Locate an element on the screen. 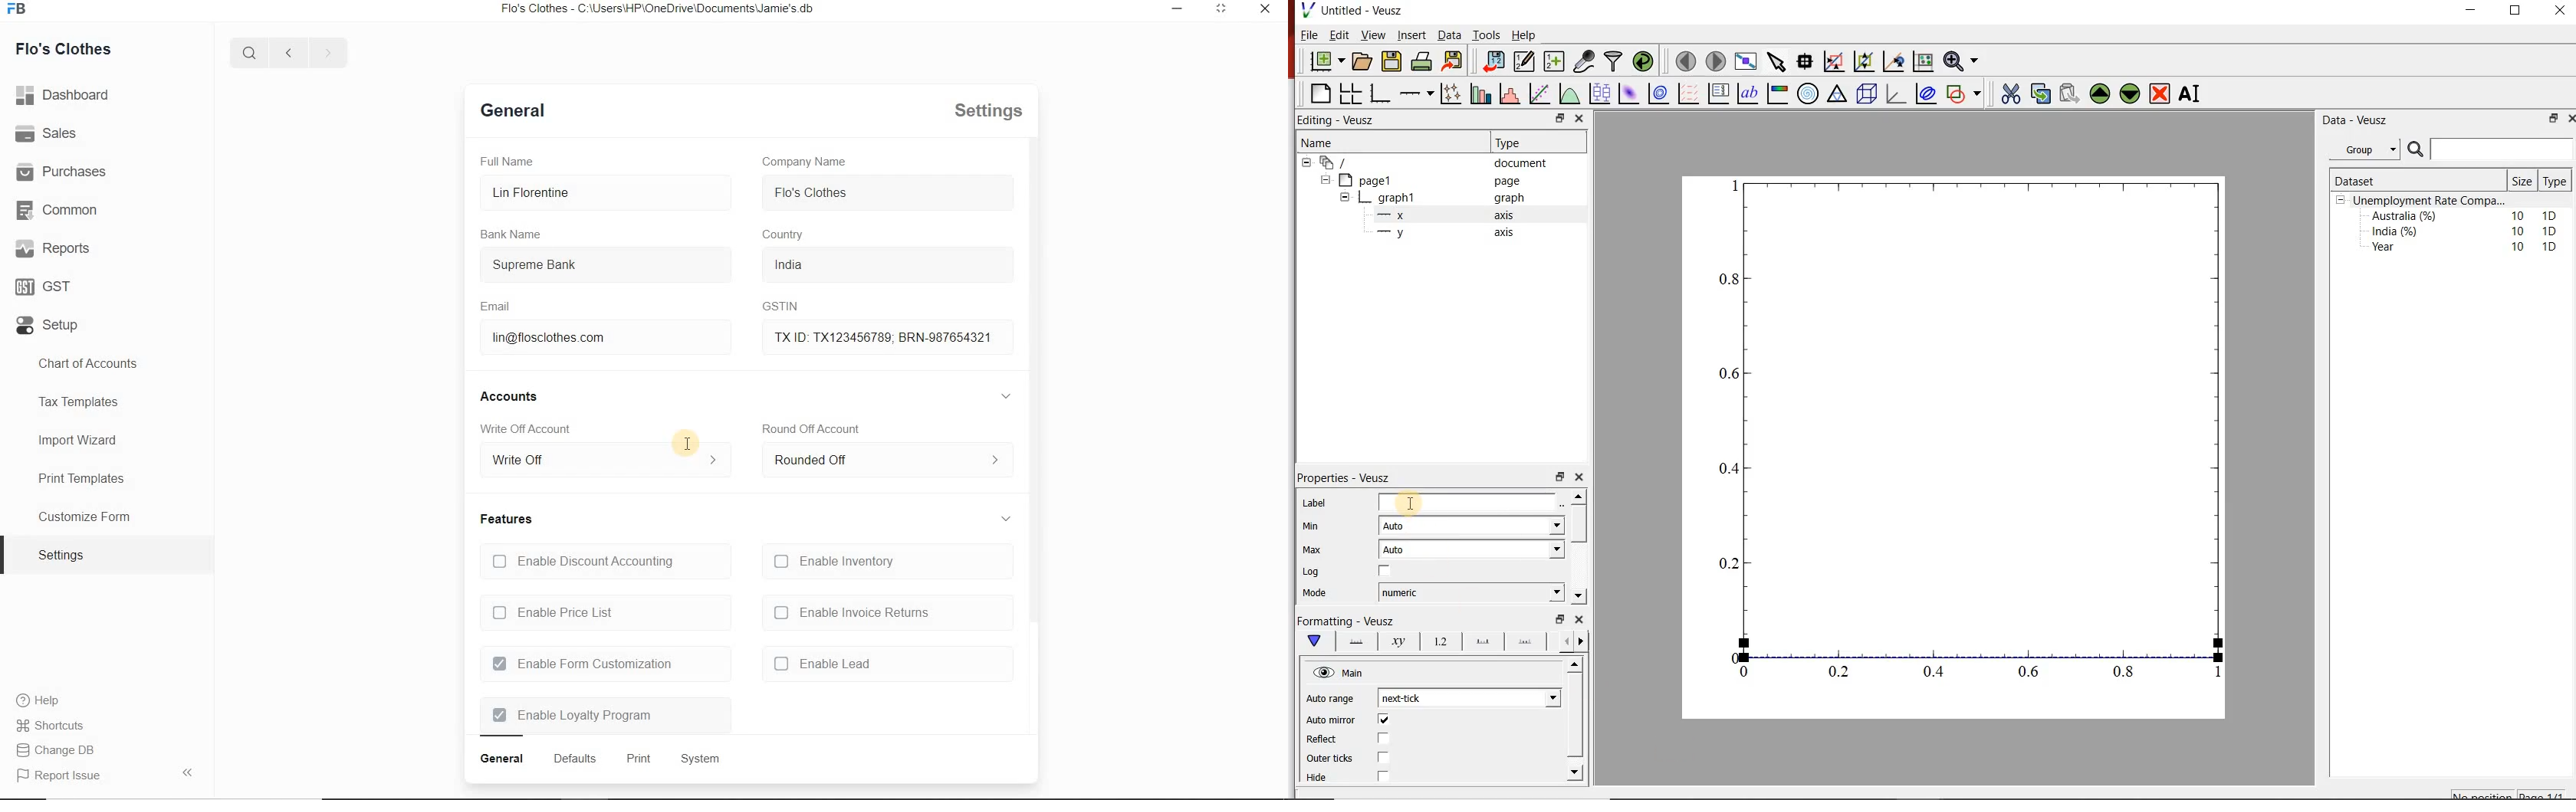 This screenshot has width=2576, height=812. Expand is located at coordinates (1008, 395).